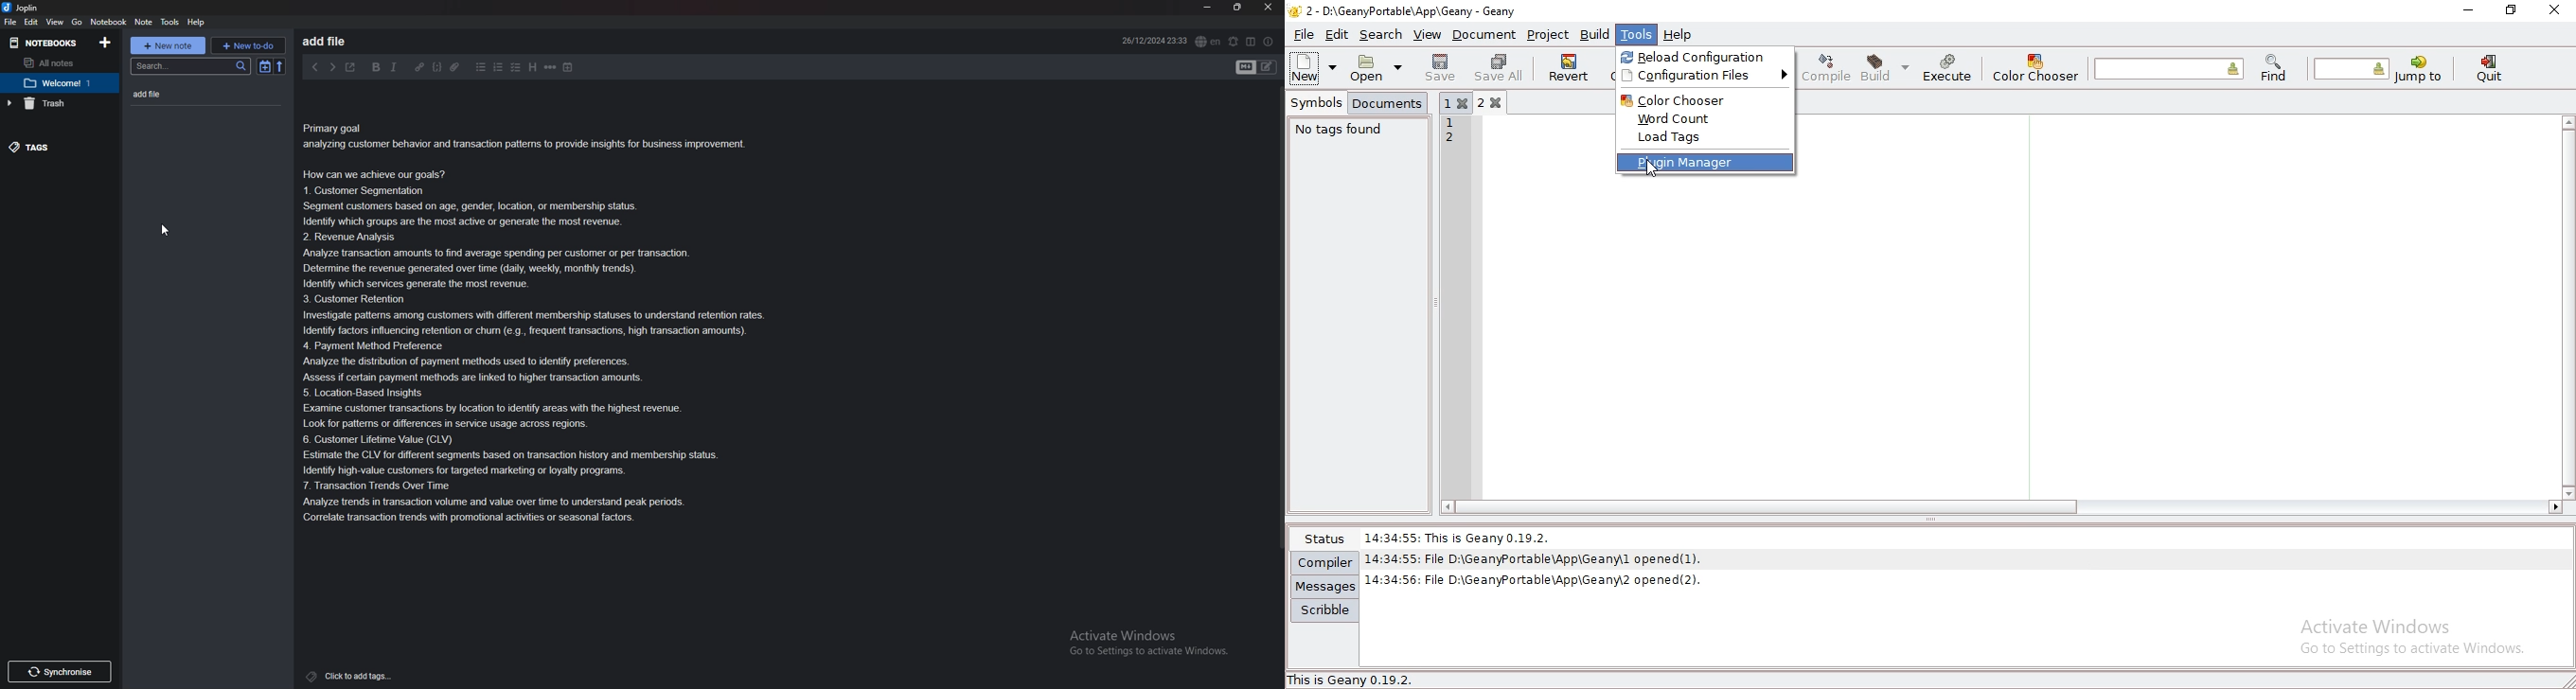 The image size is (2576, 700). Describe the element at coordinates (58, 62) in the screenshot. I see `All notes` at that location.